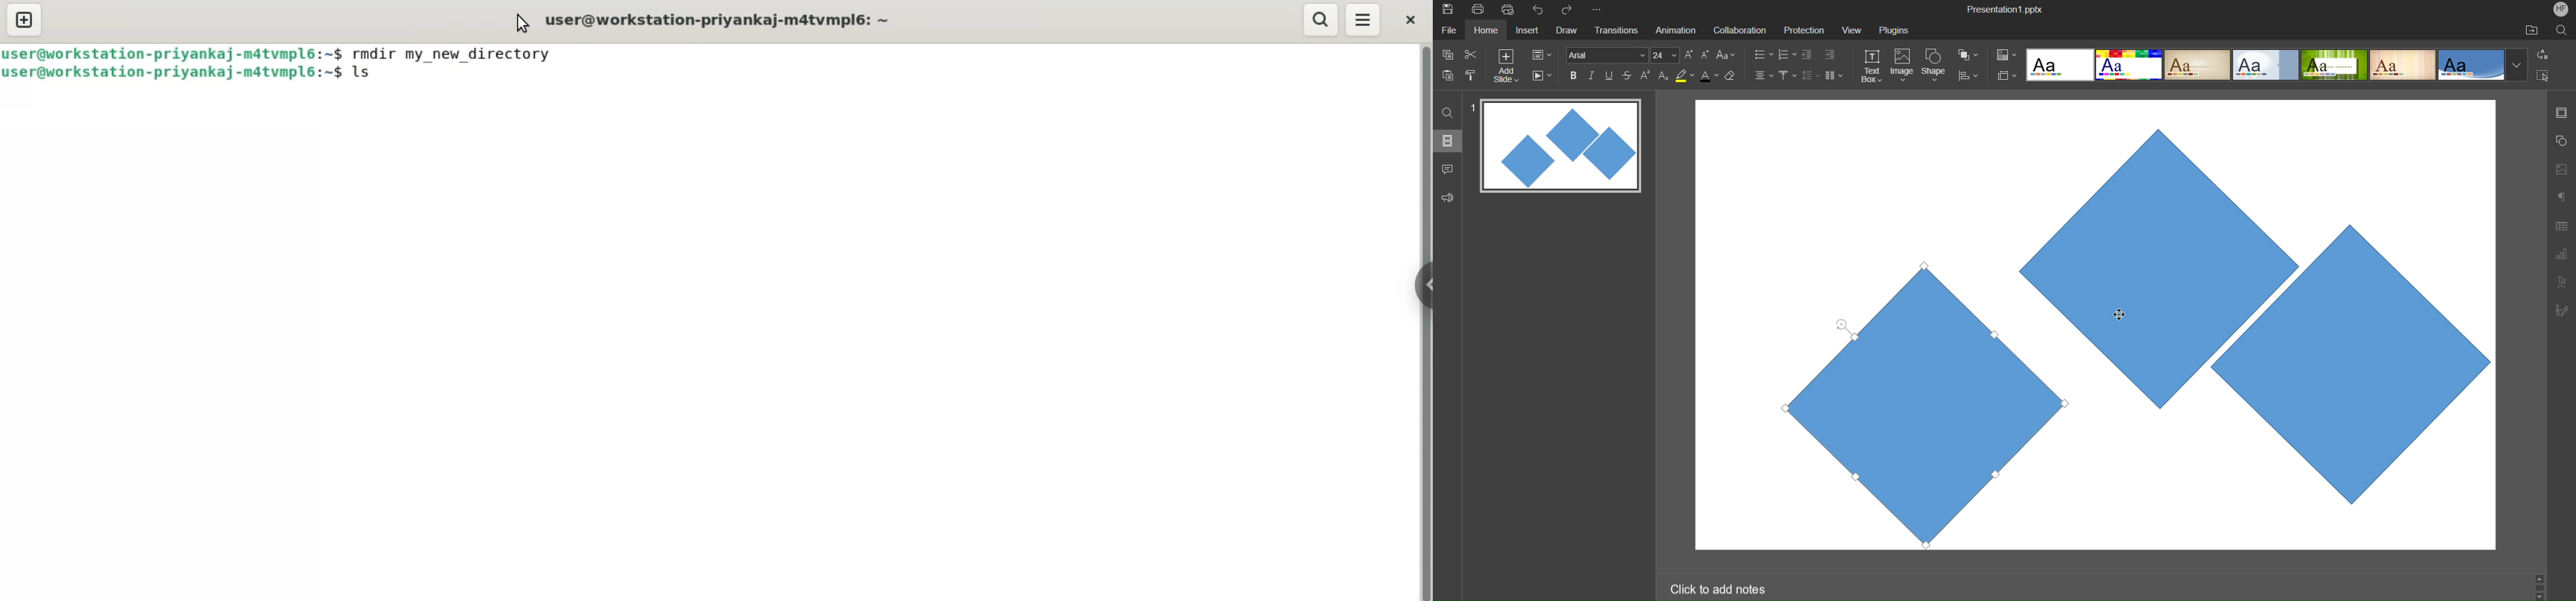 The width and height of the screenshot is (2576, 616). I want to click on Presentation Title, so click(2007, 8).